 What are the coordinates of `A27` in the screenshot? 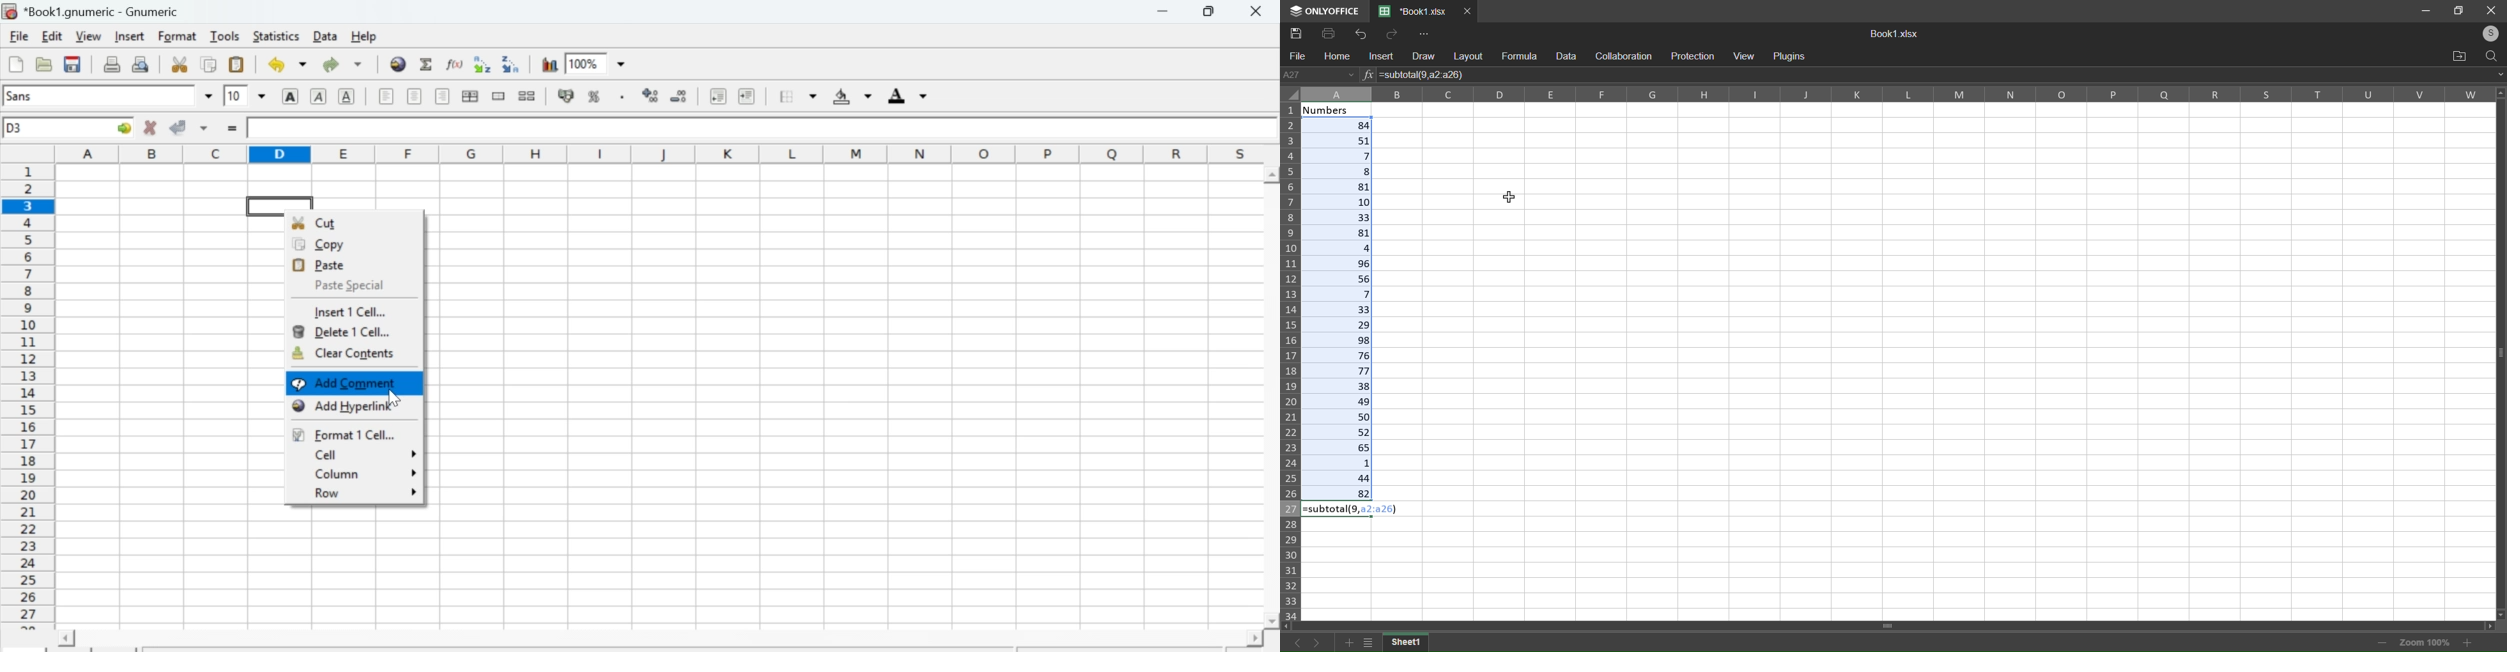 It's located at (1320, 74).